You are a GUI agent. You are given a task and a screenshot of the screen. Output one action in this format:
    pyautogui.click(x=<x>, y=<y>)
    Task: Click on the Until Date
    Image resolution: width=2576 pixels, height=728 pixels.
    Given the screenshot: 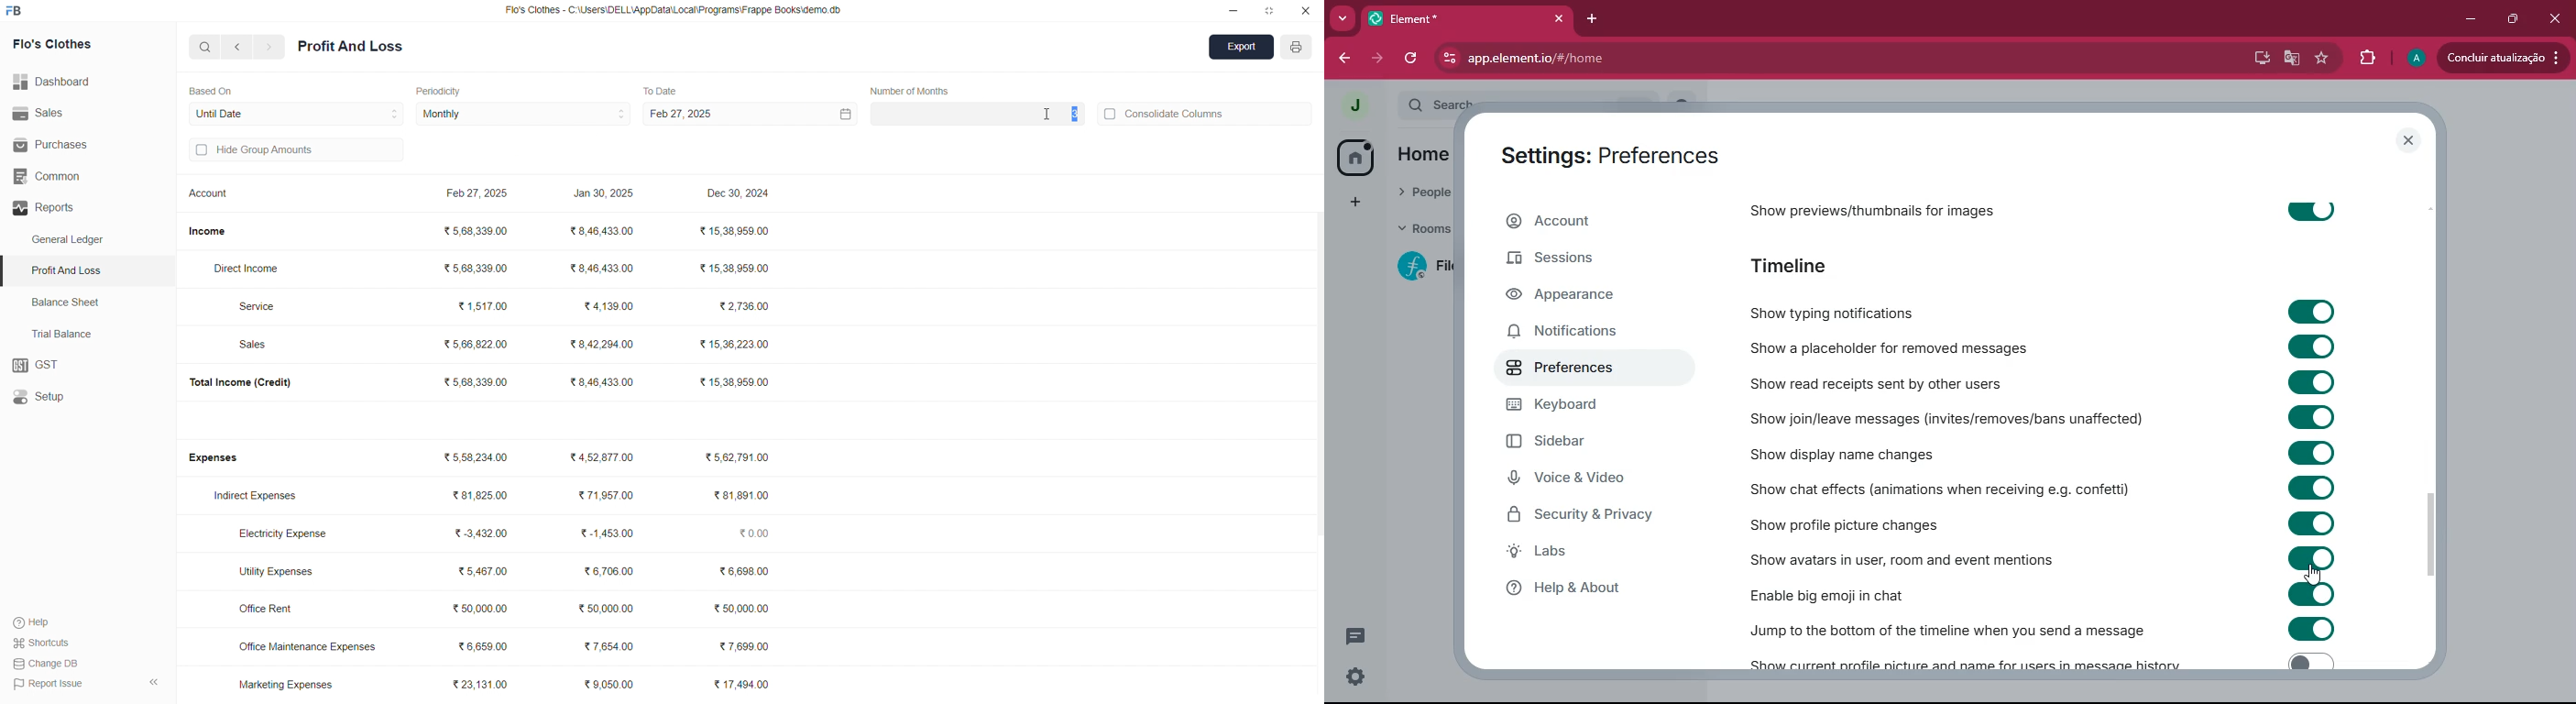 What is the action you would take?
    pyautogui.click(x=297, y=112)
    